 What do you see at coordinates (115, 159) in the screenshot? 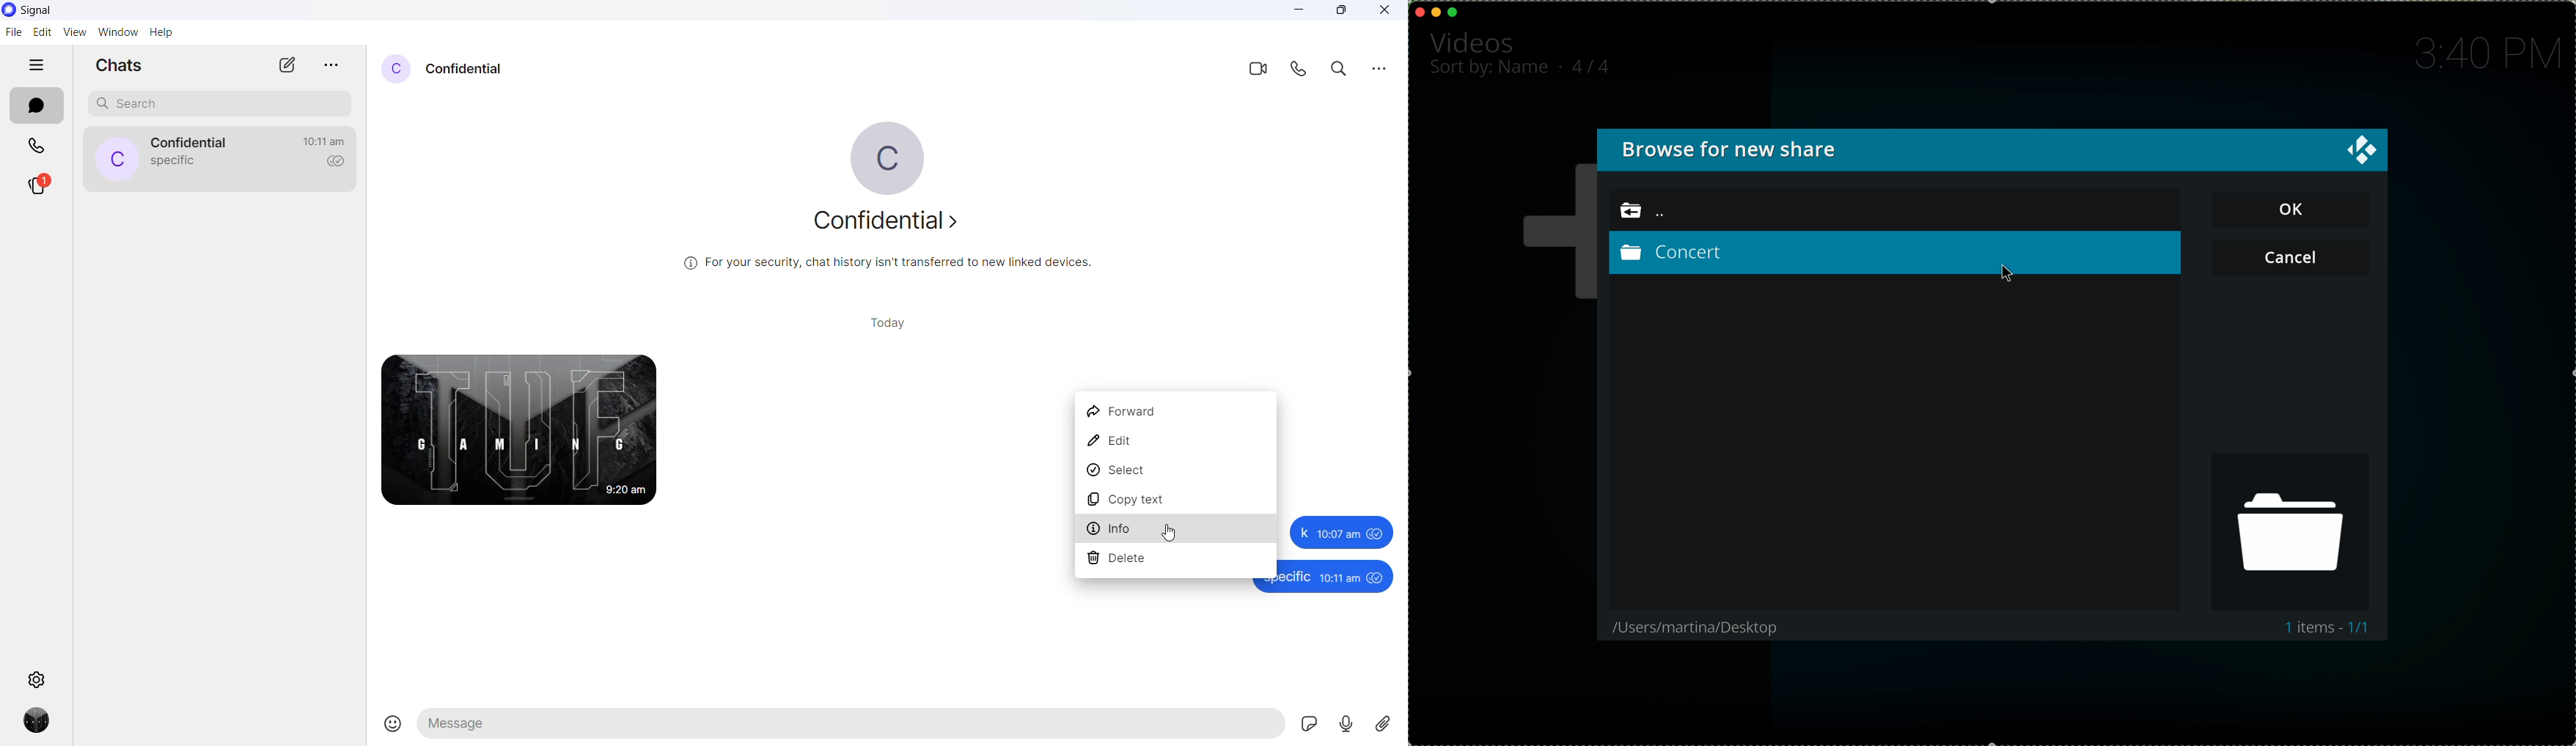
I see `profile picture` at bounding box center [115, 159].